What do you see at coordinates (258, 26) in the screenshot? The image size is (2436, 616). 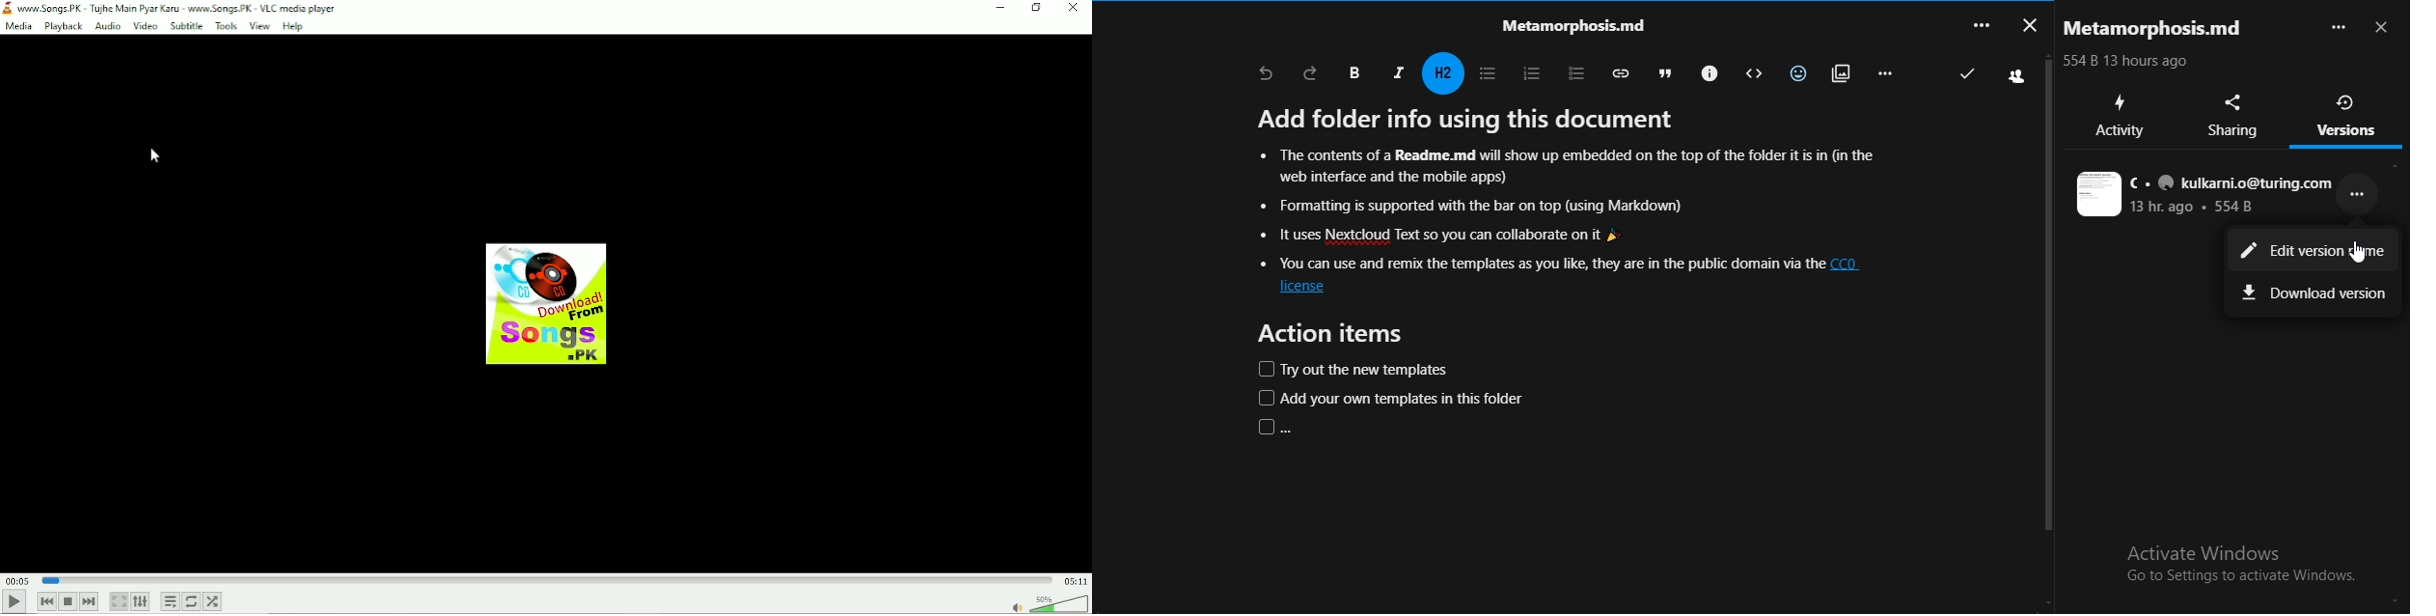 I see `View` at bounding box center [258, 26].